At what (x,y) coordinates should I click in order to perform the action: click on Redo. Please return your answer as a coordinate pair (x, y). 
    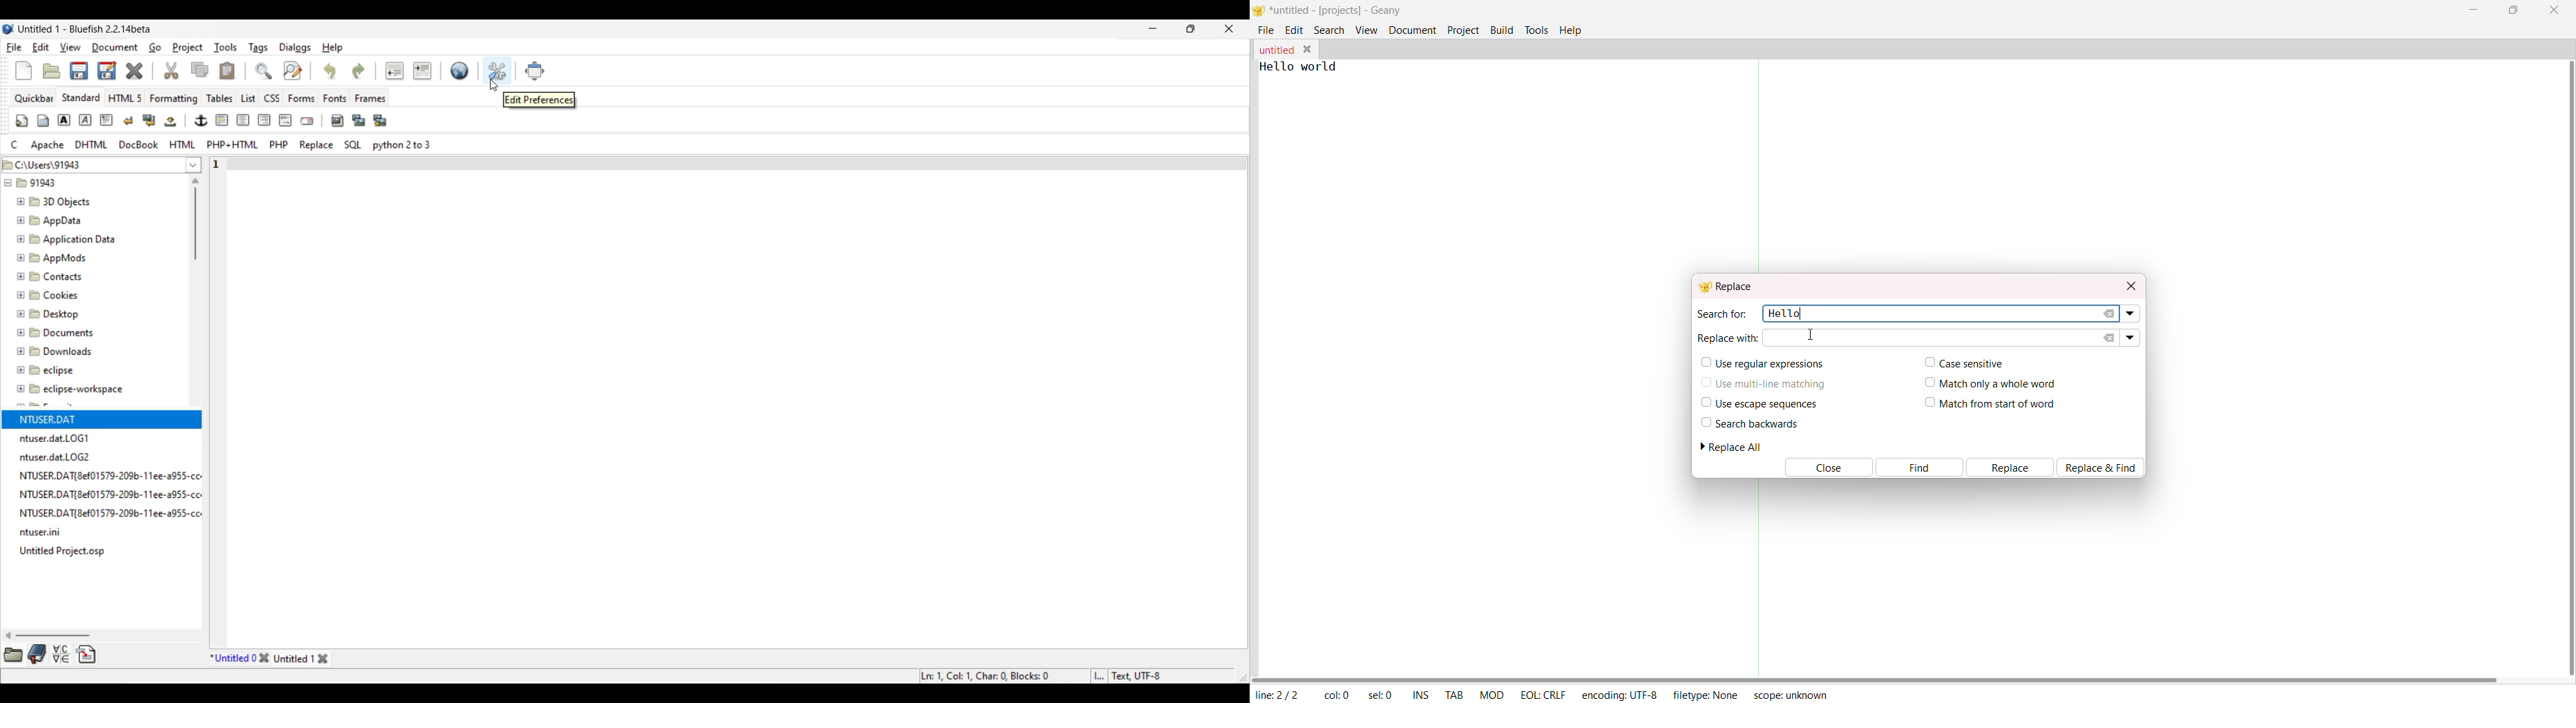
    Looking at the image, I should click on (359, 72).